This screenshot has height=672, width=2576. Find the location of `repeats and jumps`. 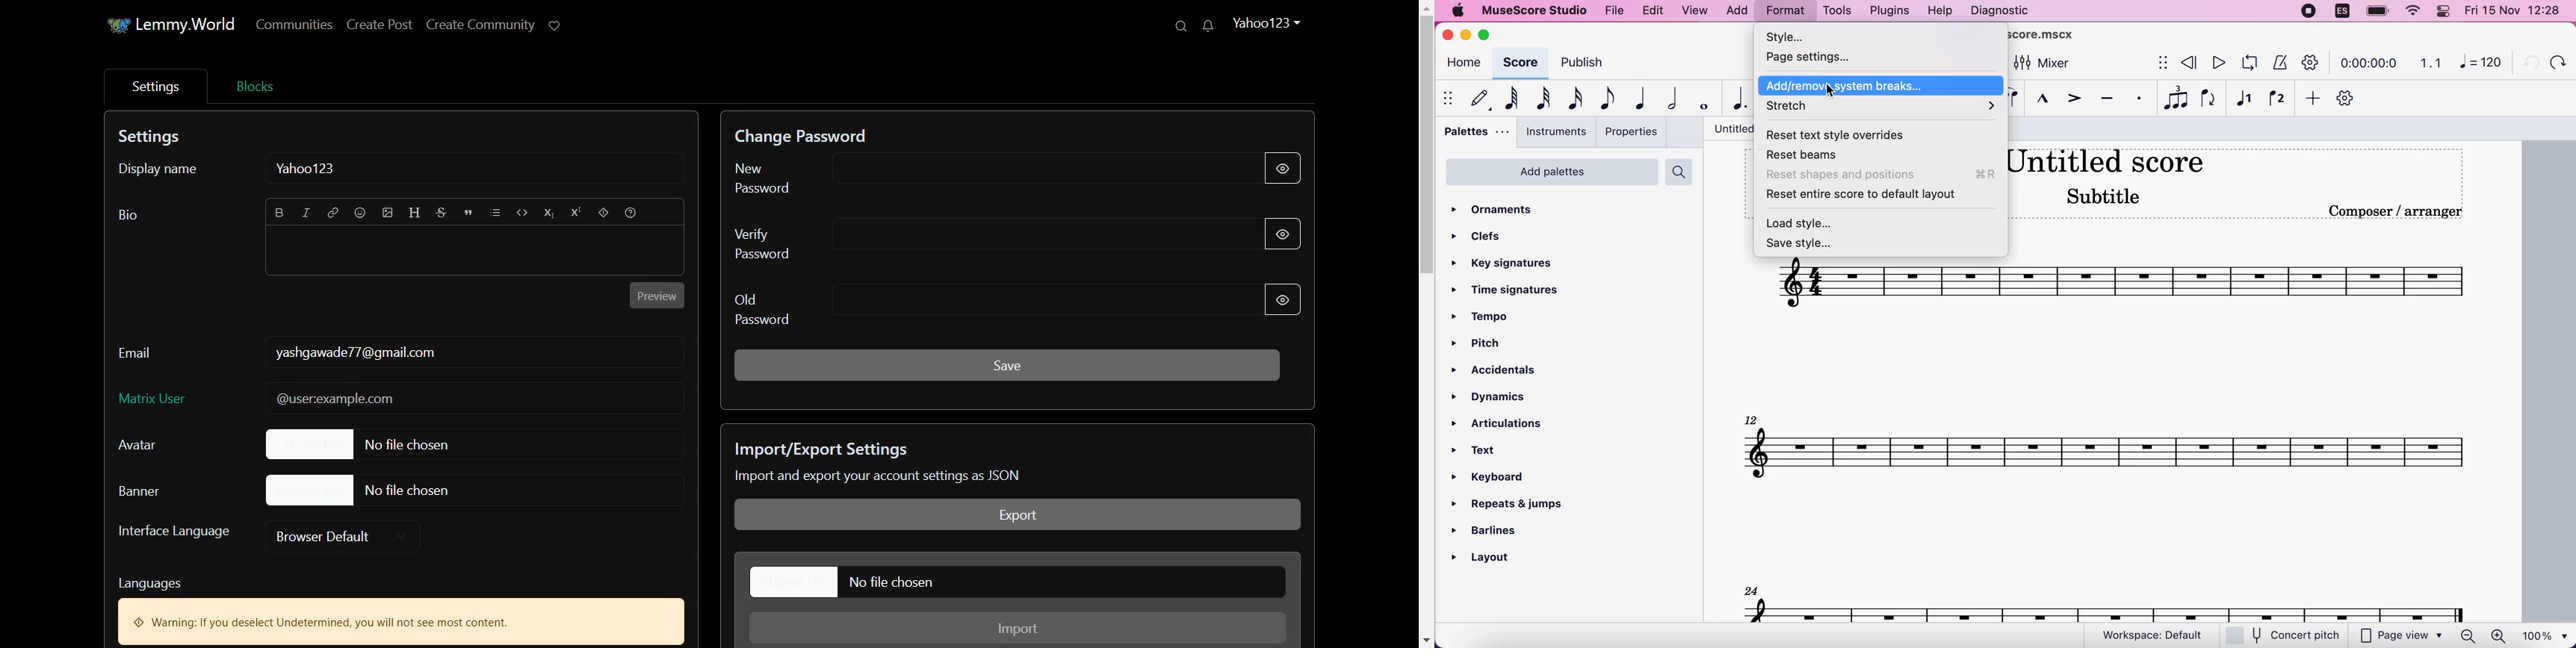

repeats and jumps is located at coordinates (1508, 501).